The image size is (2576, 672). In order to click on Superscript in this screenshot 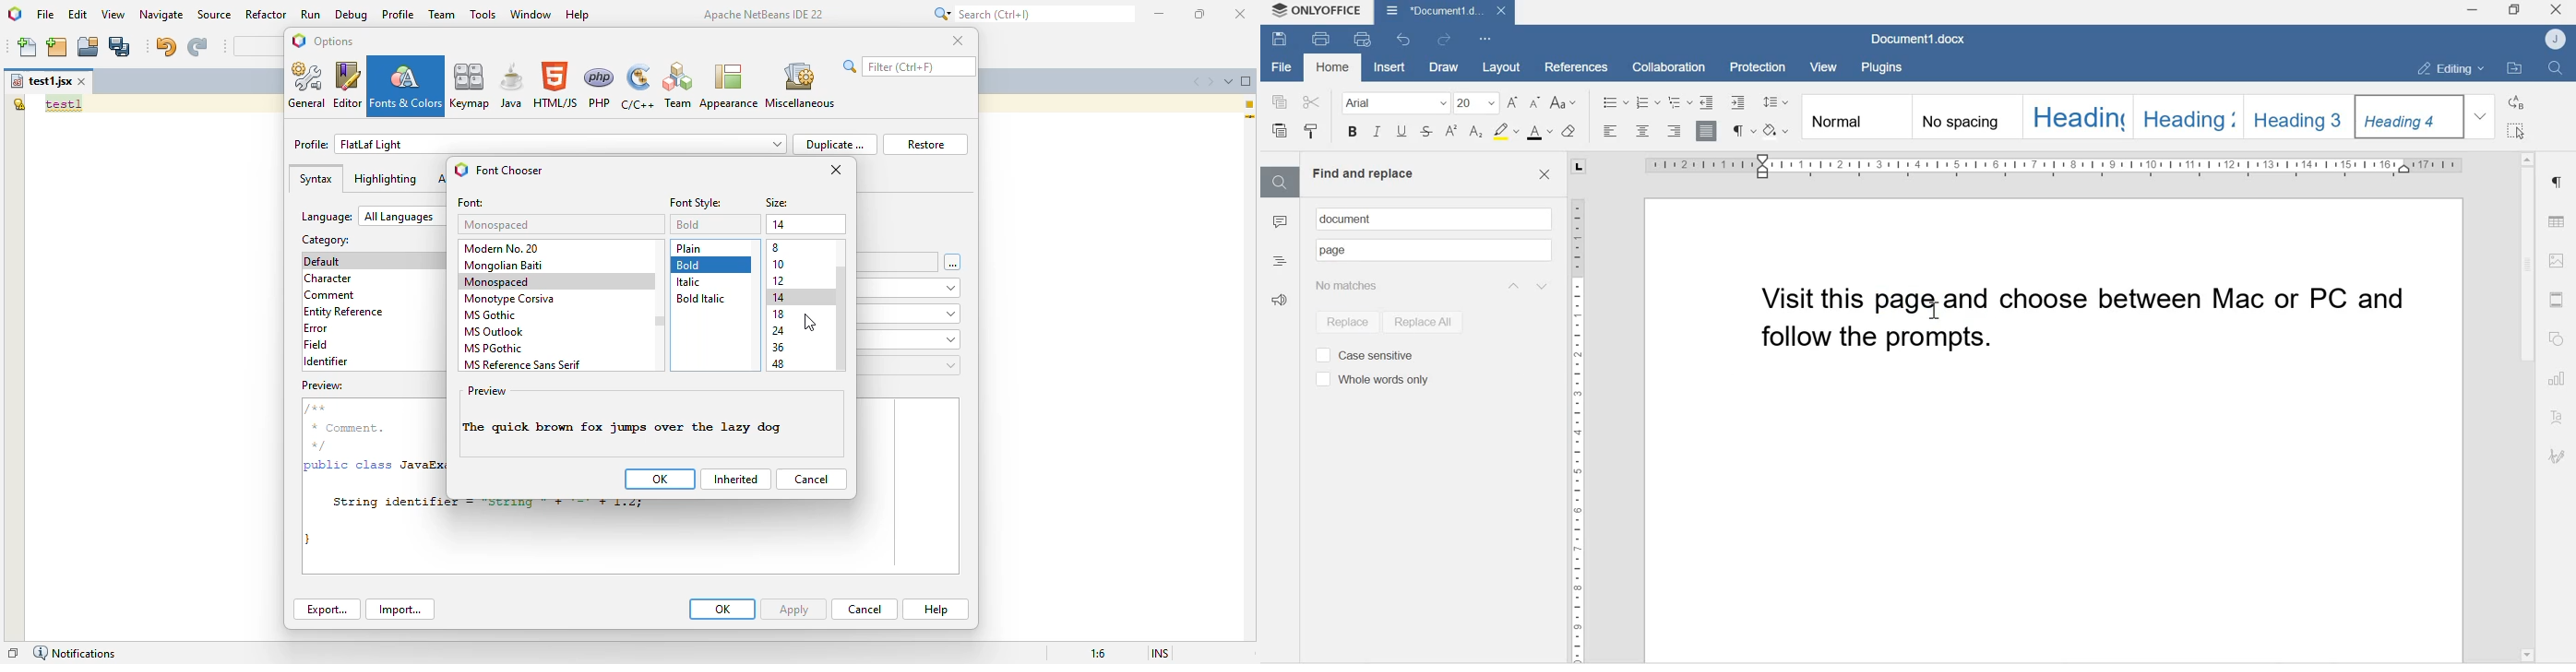, I will do `click(1452, 132)`.